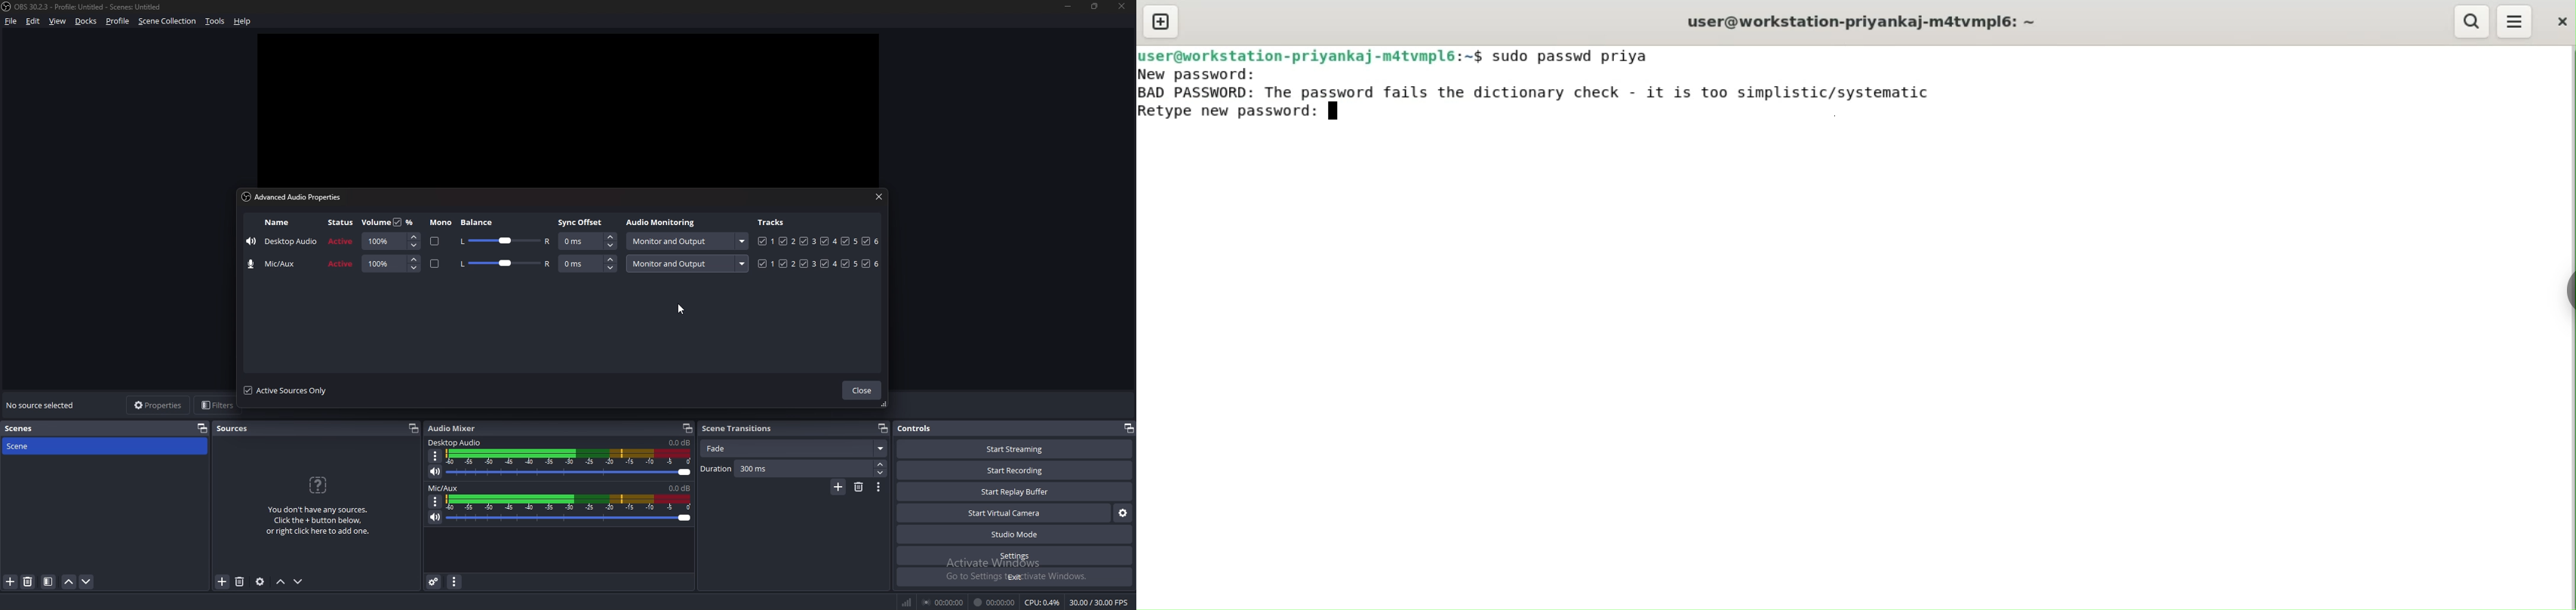 Image resolution: width=2576 pixels, height=616 pixels. I want to click on BAD PASSWORD: The password fails the dictionary check- it is too simplistic/systematic, so click(1549, 91).